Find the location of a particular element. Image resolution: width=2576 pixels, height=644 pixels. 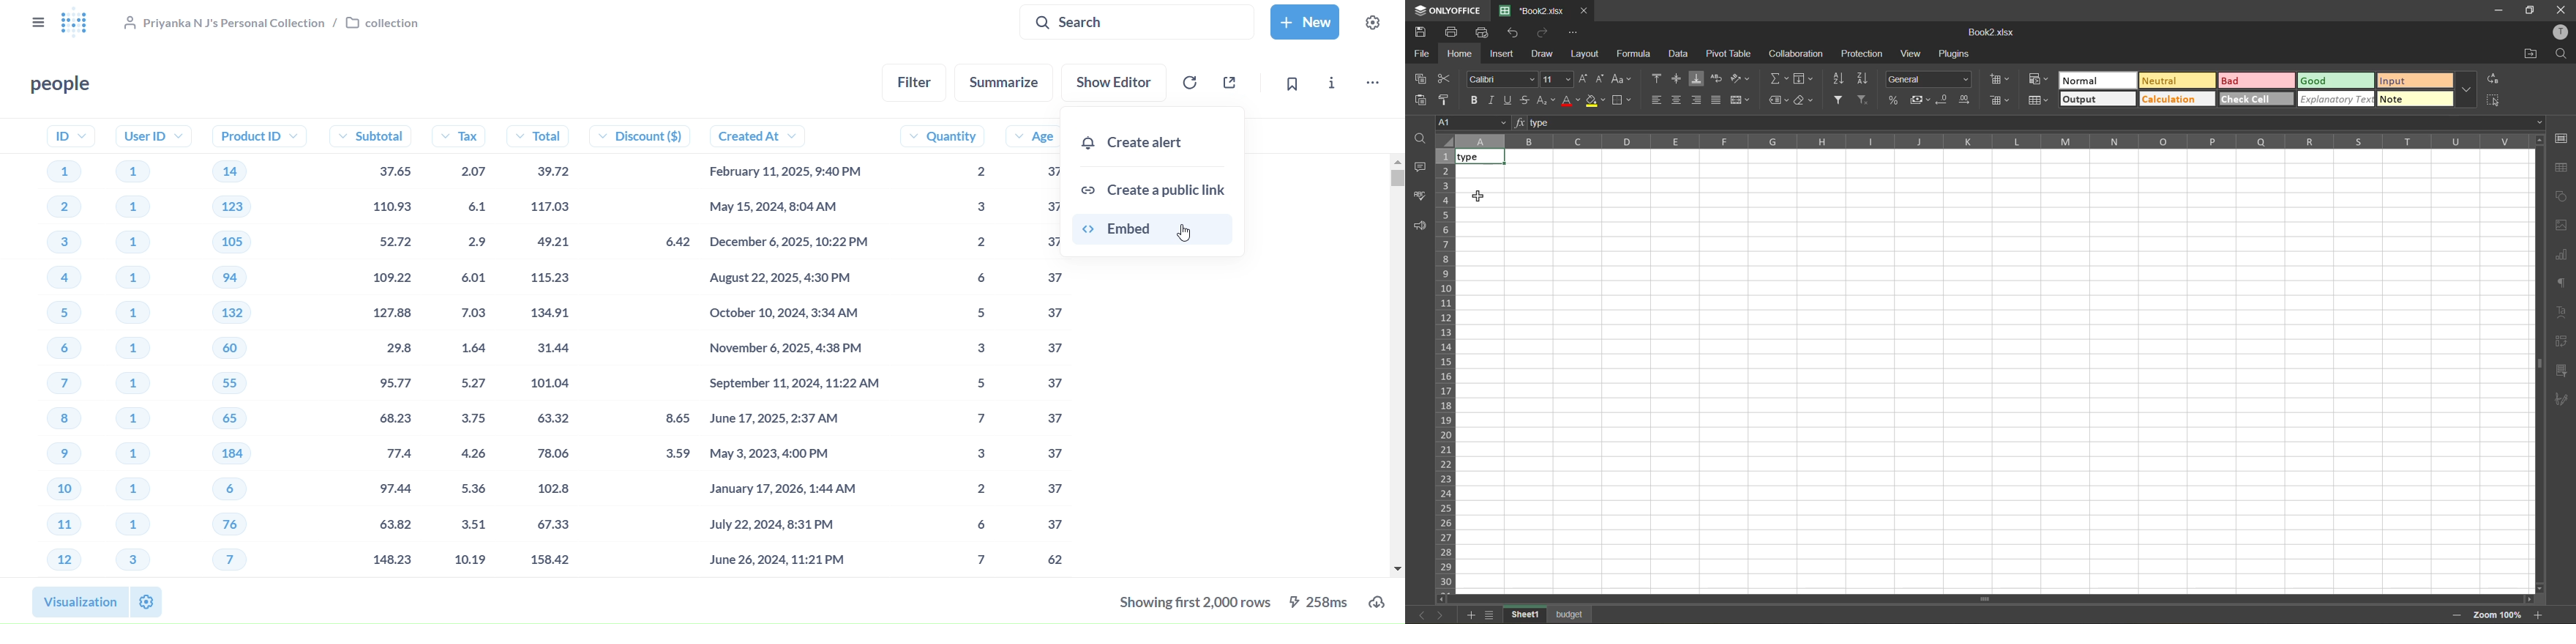

paste is located at coordinates (1419, 100).